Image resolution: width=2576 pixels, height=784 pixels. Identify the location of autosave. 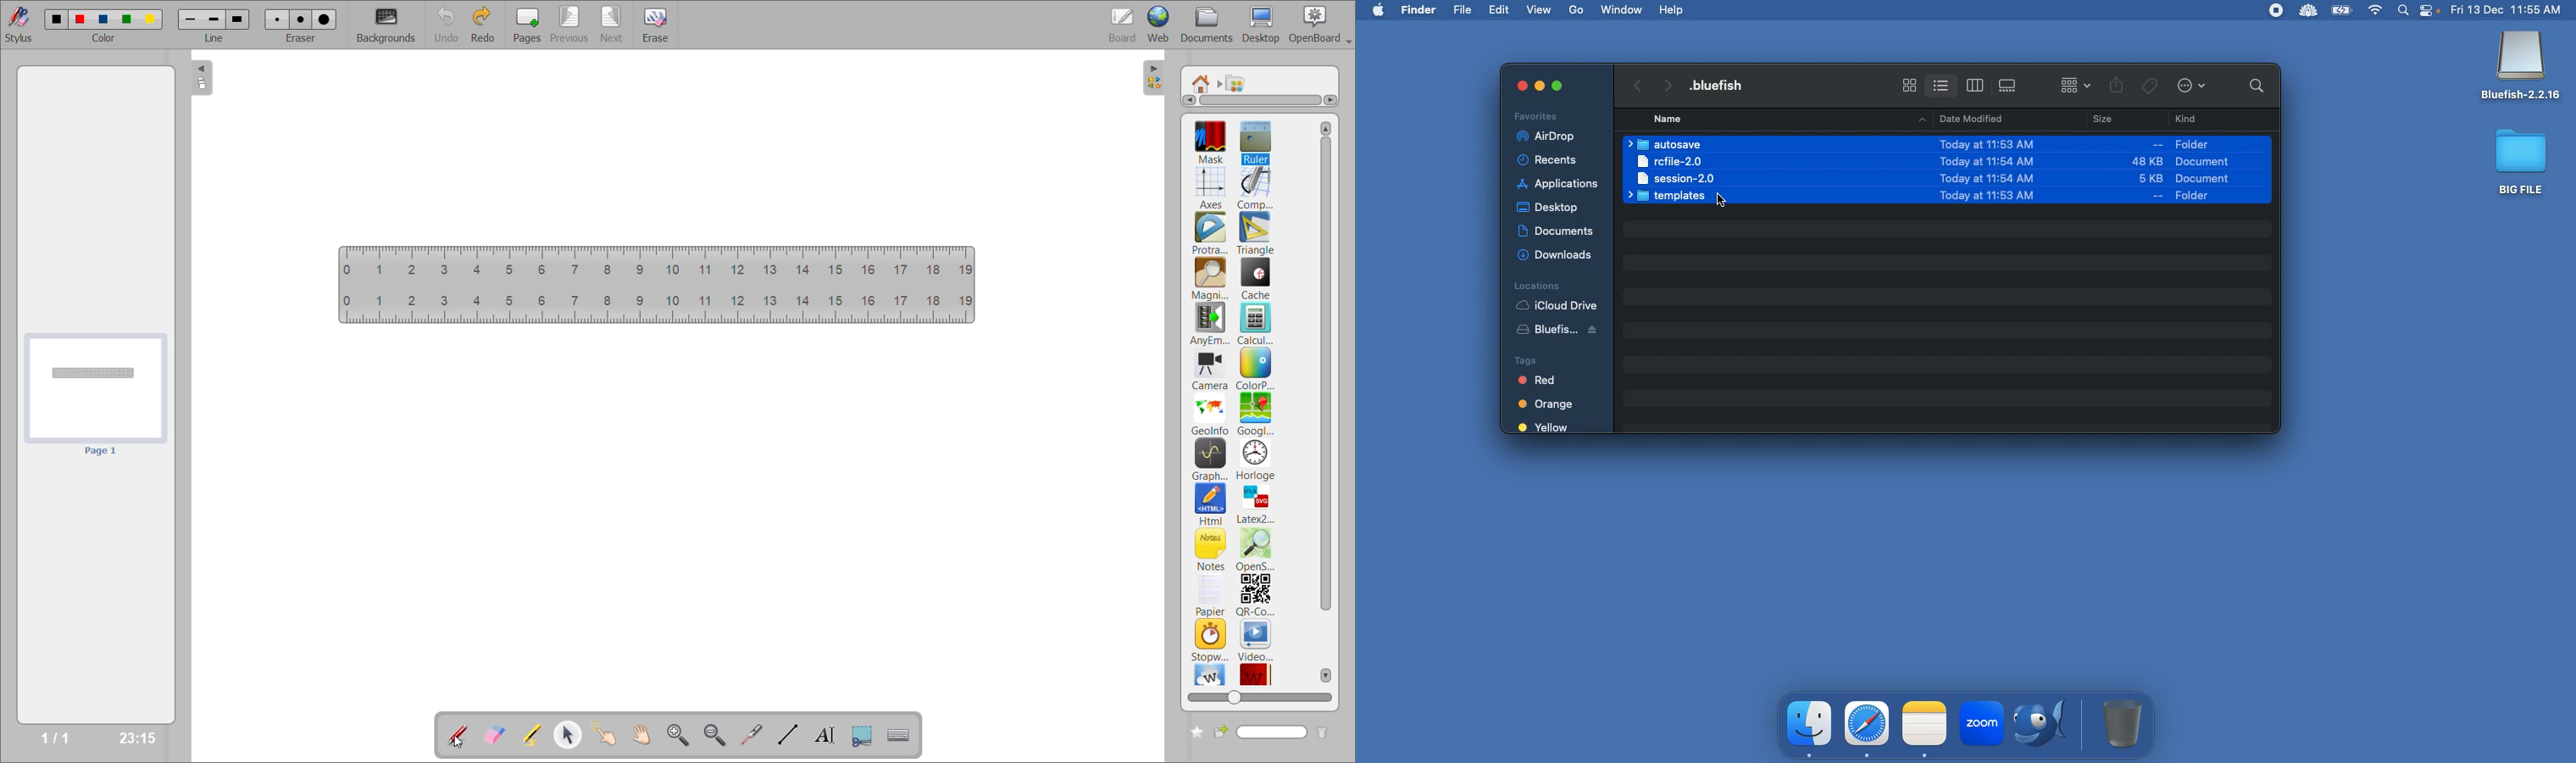
(1669, 144).